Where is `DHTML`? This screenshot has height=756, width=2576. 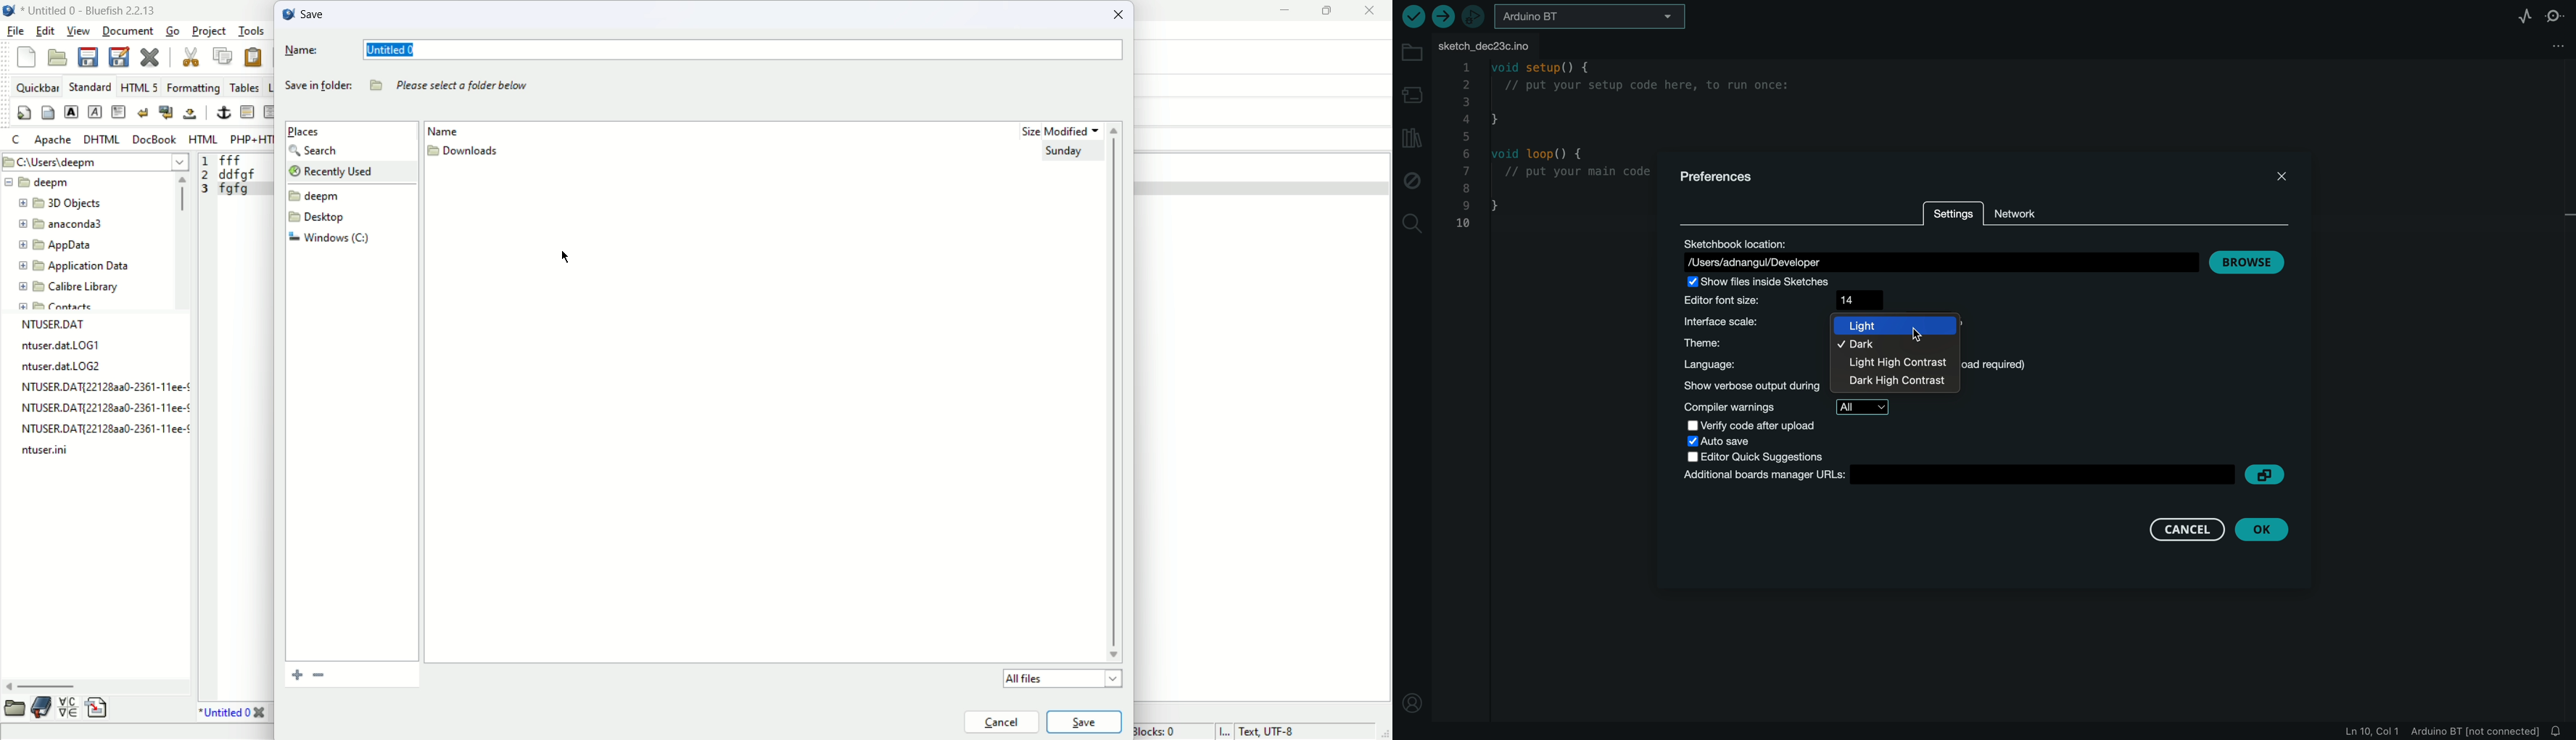 DHTML is located at coordinates (102, 138).